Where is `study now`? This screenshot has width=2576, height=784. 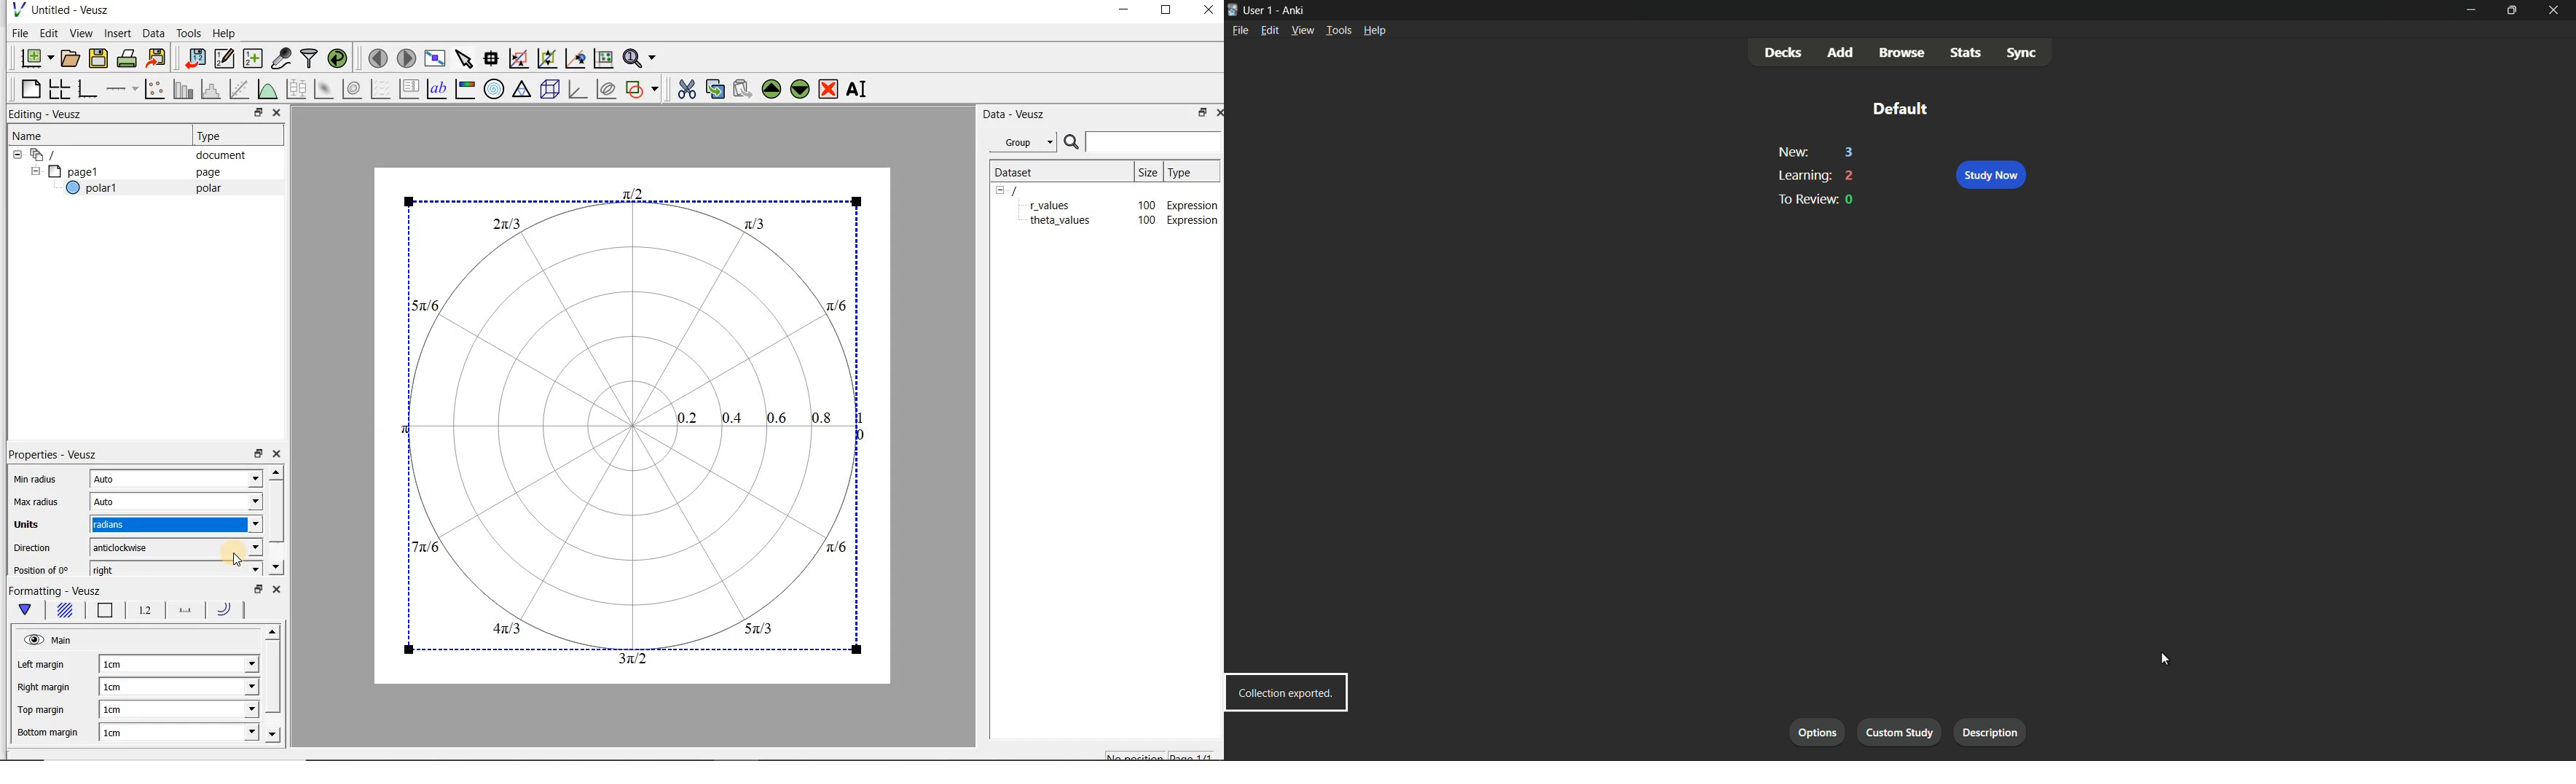 study now is located at coordinates (1990, 175).